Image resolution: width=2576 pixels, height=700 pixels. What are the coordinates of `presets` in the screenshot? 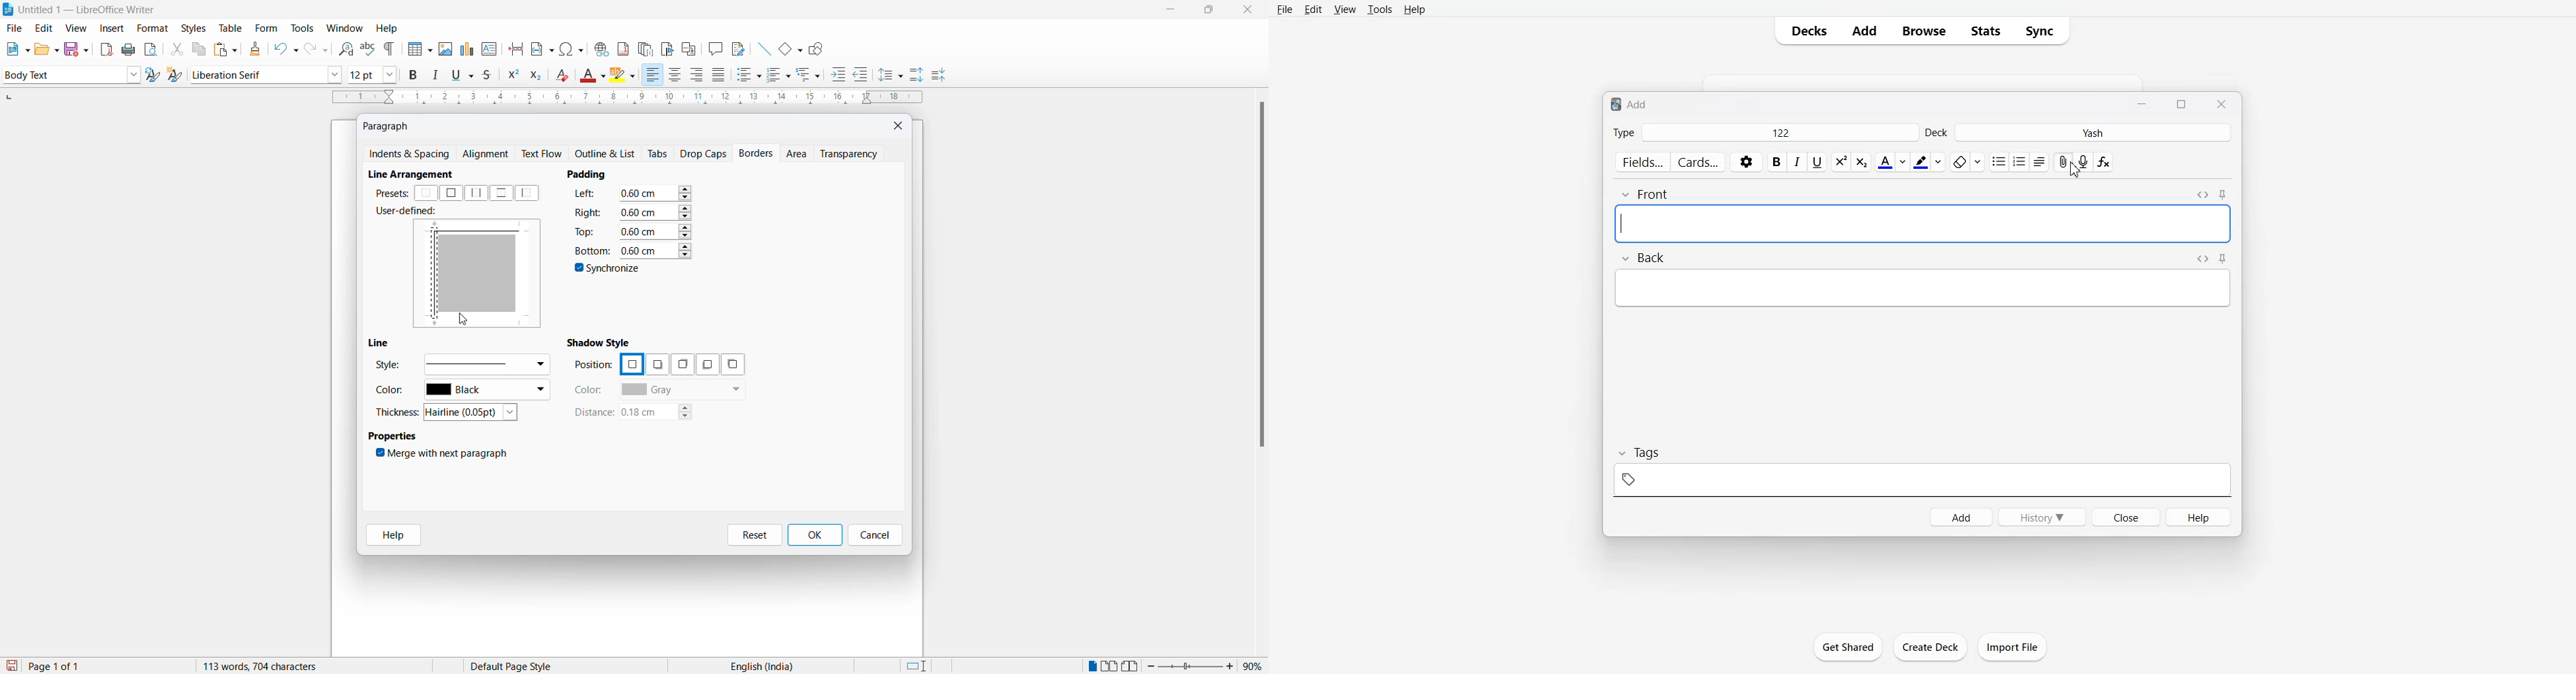 It's located at (391, 193).